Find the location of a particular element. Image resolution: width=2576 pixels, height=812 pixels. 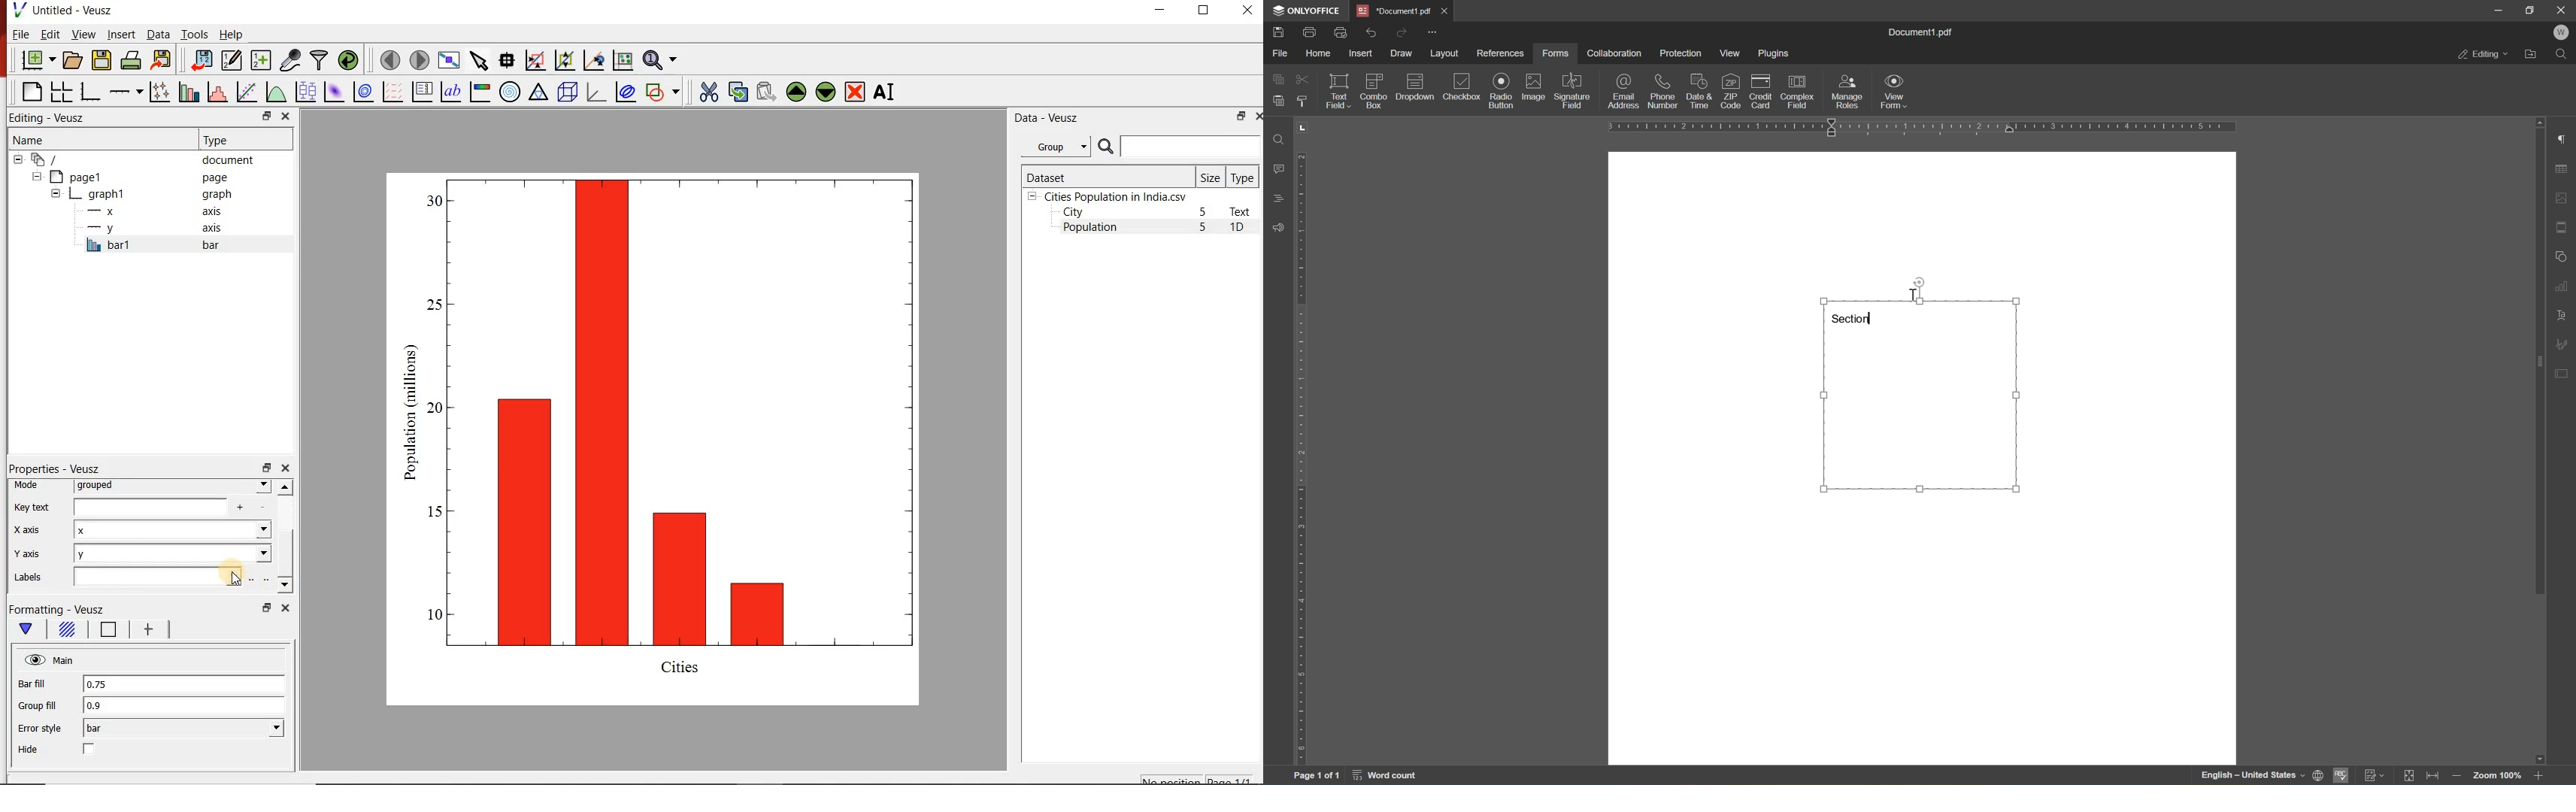

draw is located at coordinates (1403, 53).